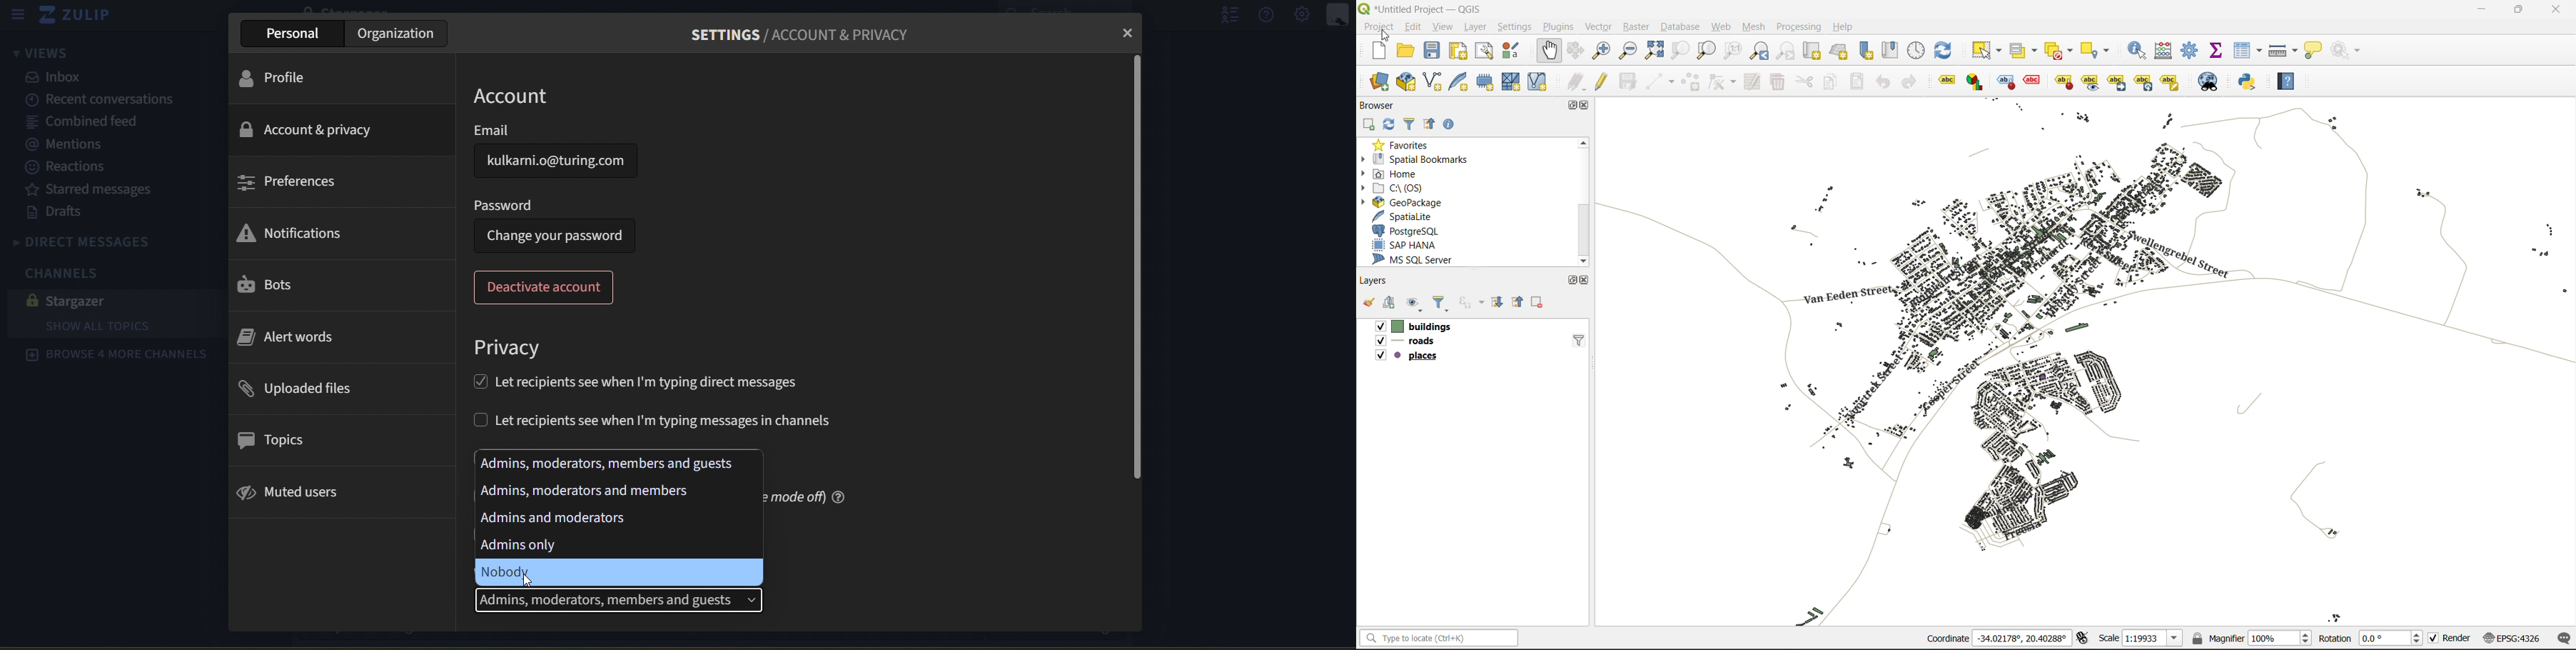 The height and width of the screenshot is (672, 2576). I want to click on account, so click(517, 96).